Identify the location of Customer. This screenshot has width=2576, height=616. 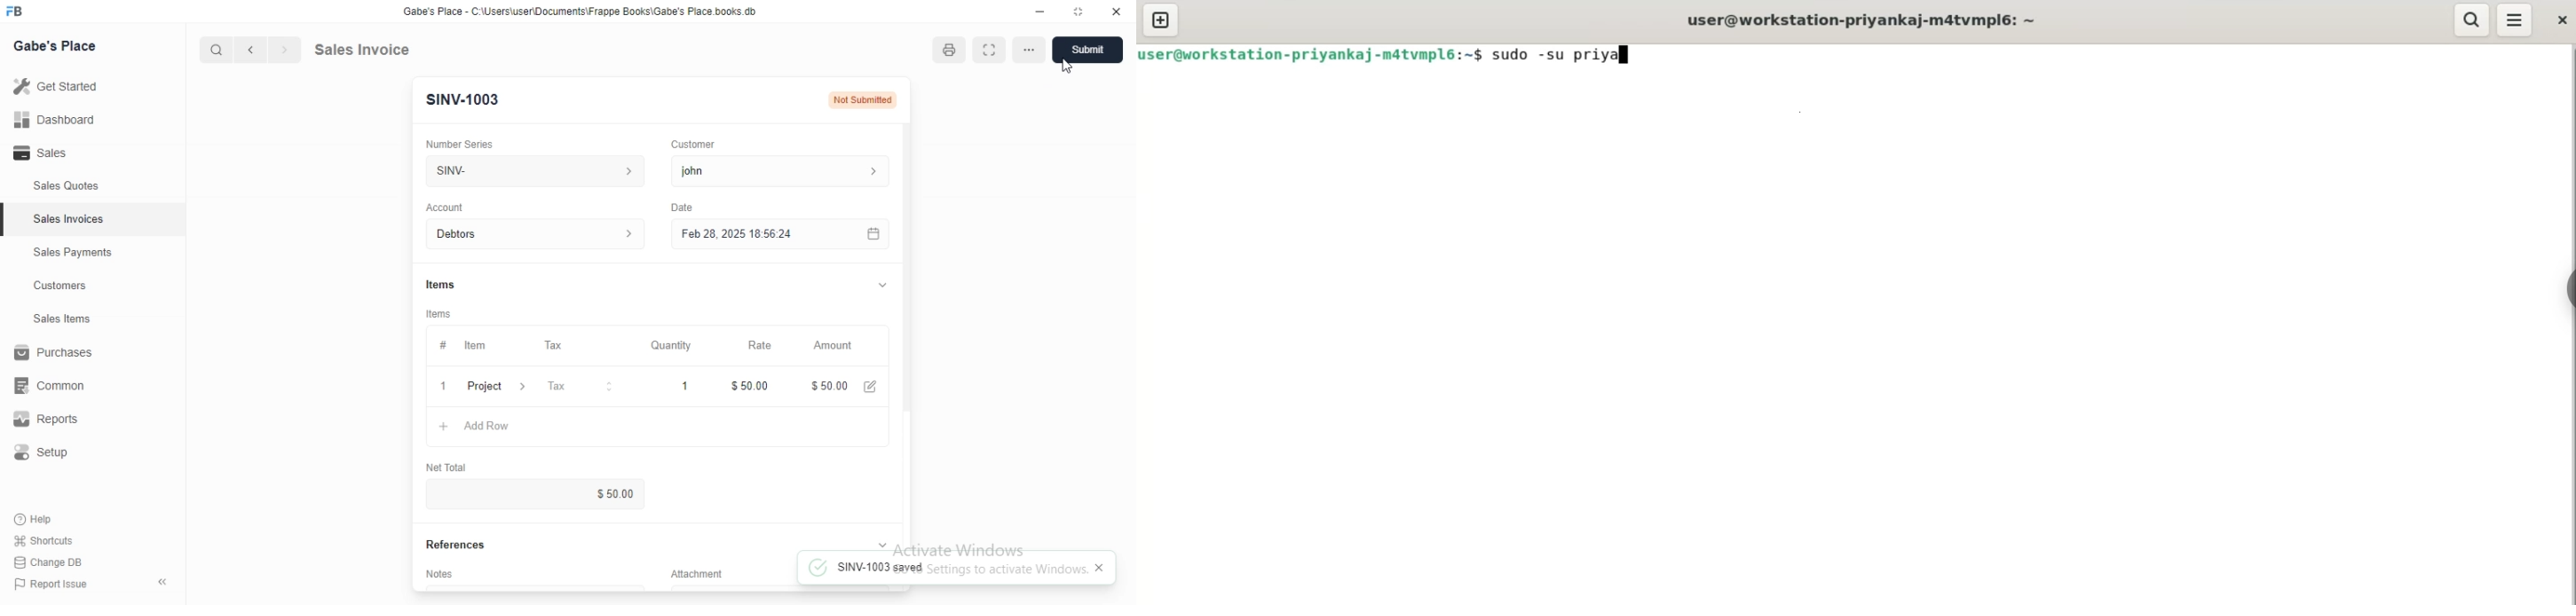
(700, 143).